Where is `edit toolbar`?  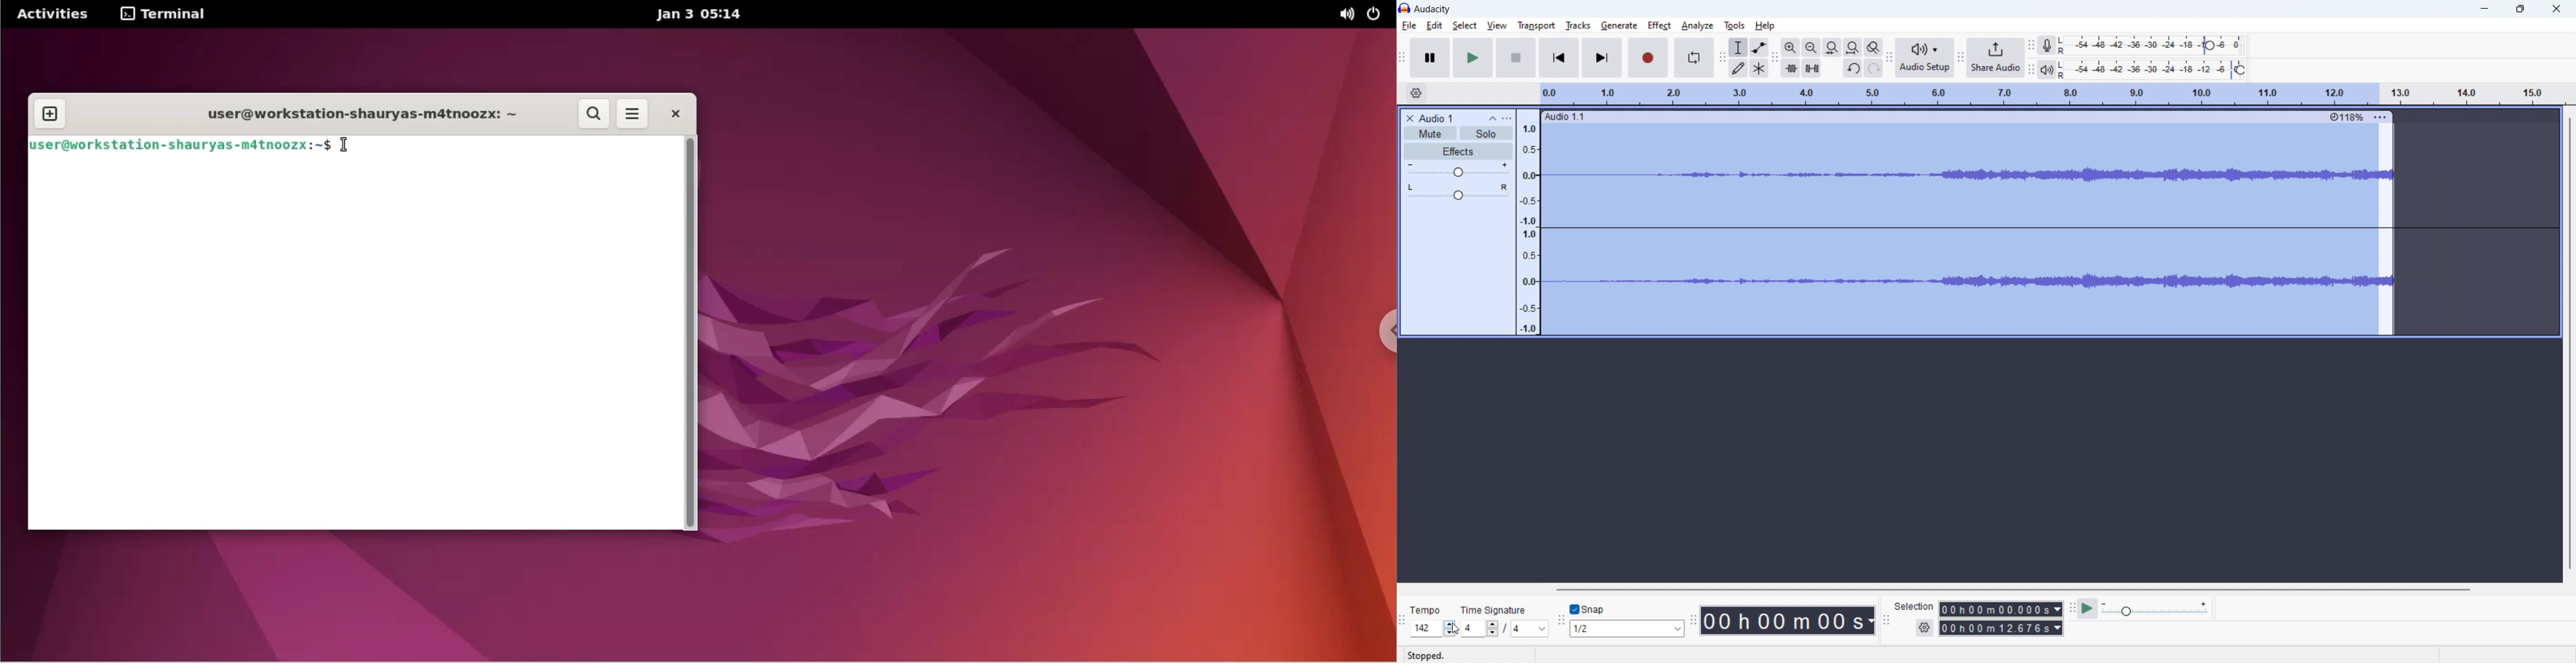
edit toolbar is located at coordinates (1775, 58).